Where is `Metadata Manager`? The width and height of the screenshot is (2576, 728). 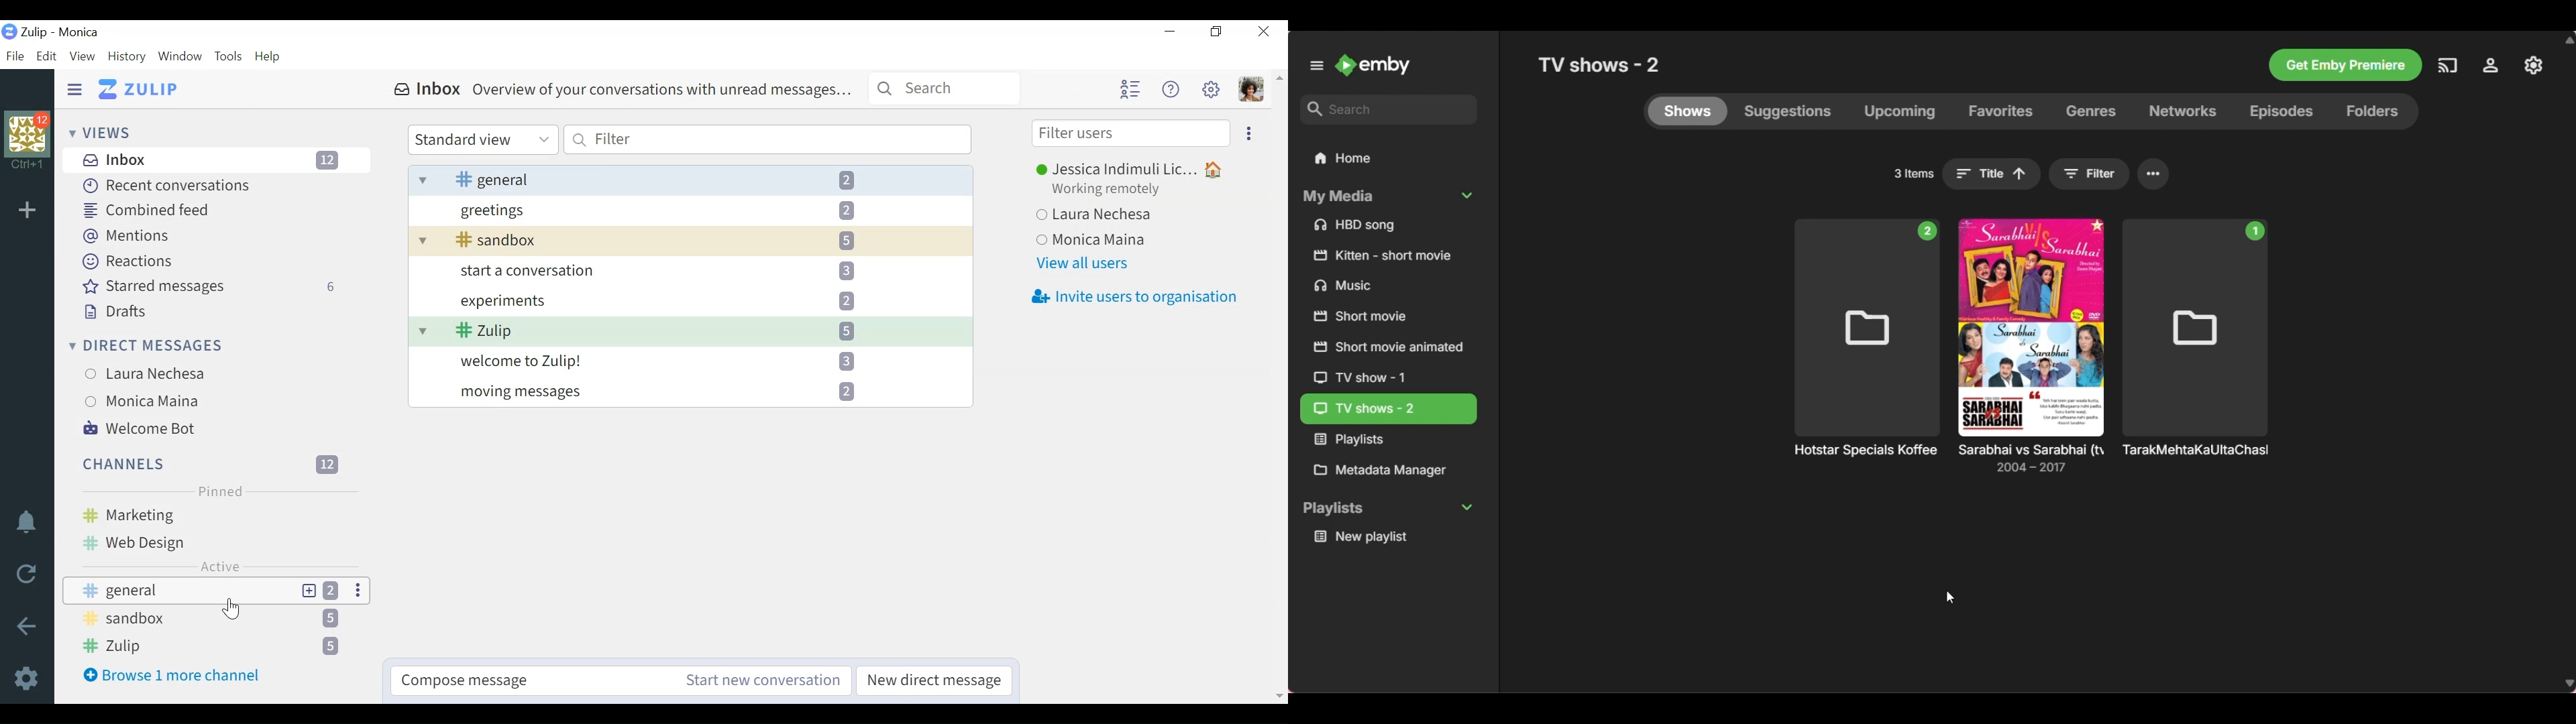
Metadata Manager is located at coordinates (1387, 471).